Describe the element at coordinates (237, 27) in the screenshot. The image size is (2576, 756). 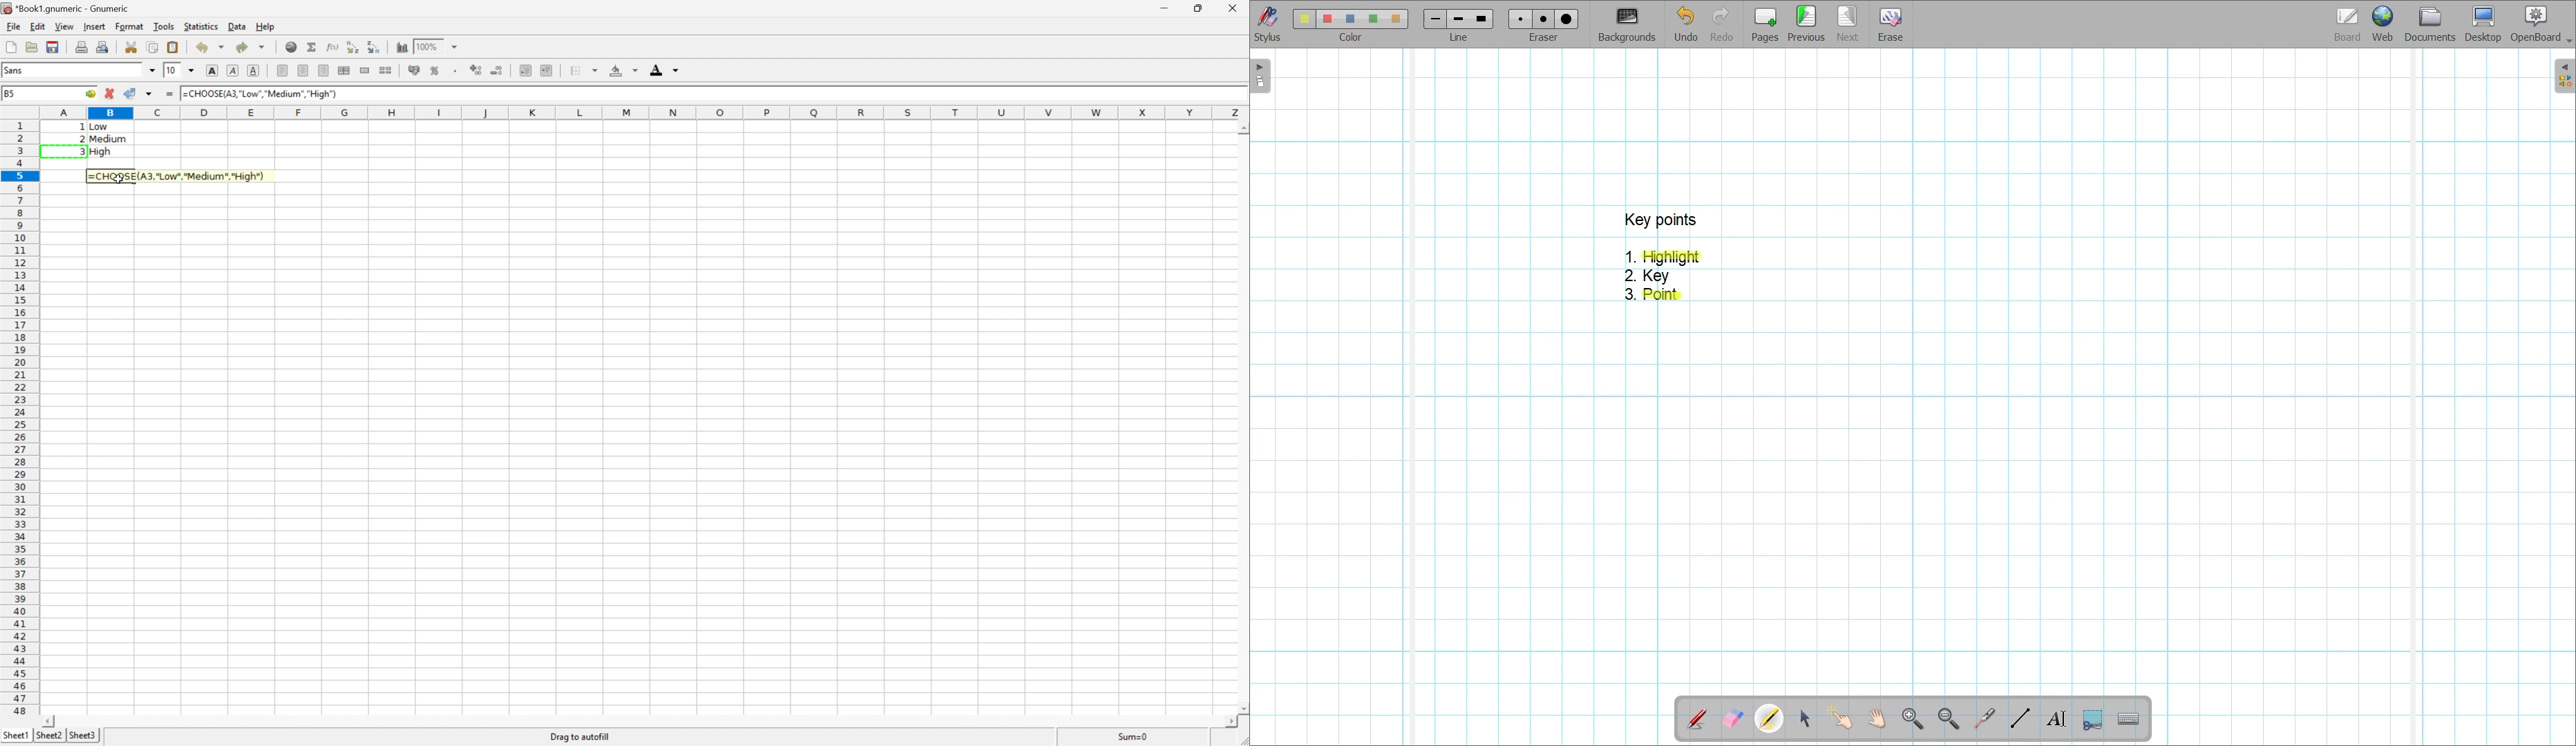
I see `Data` at that location.